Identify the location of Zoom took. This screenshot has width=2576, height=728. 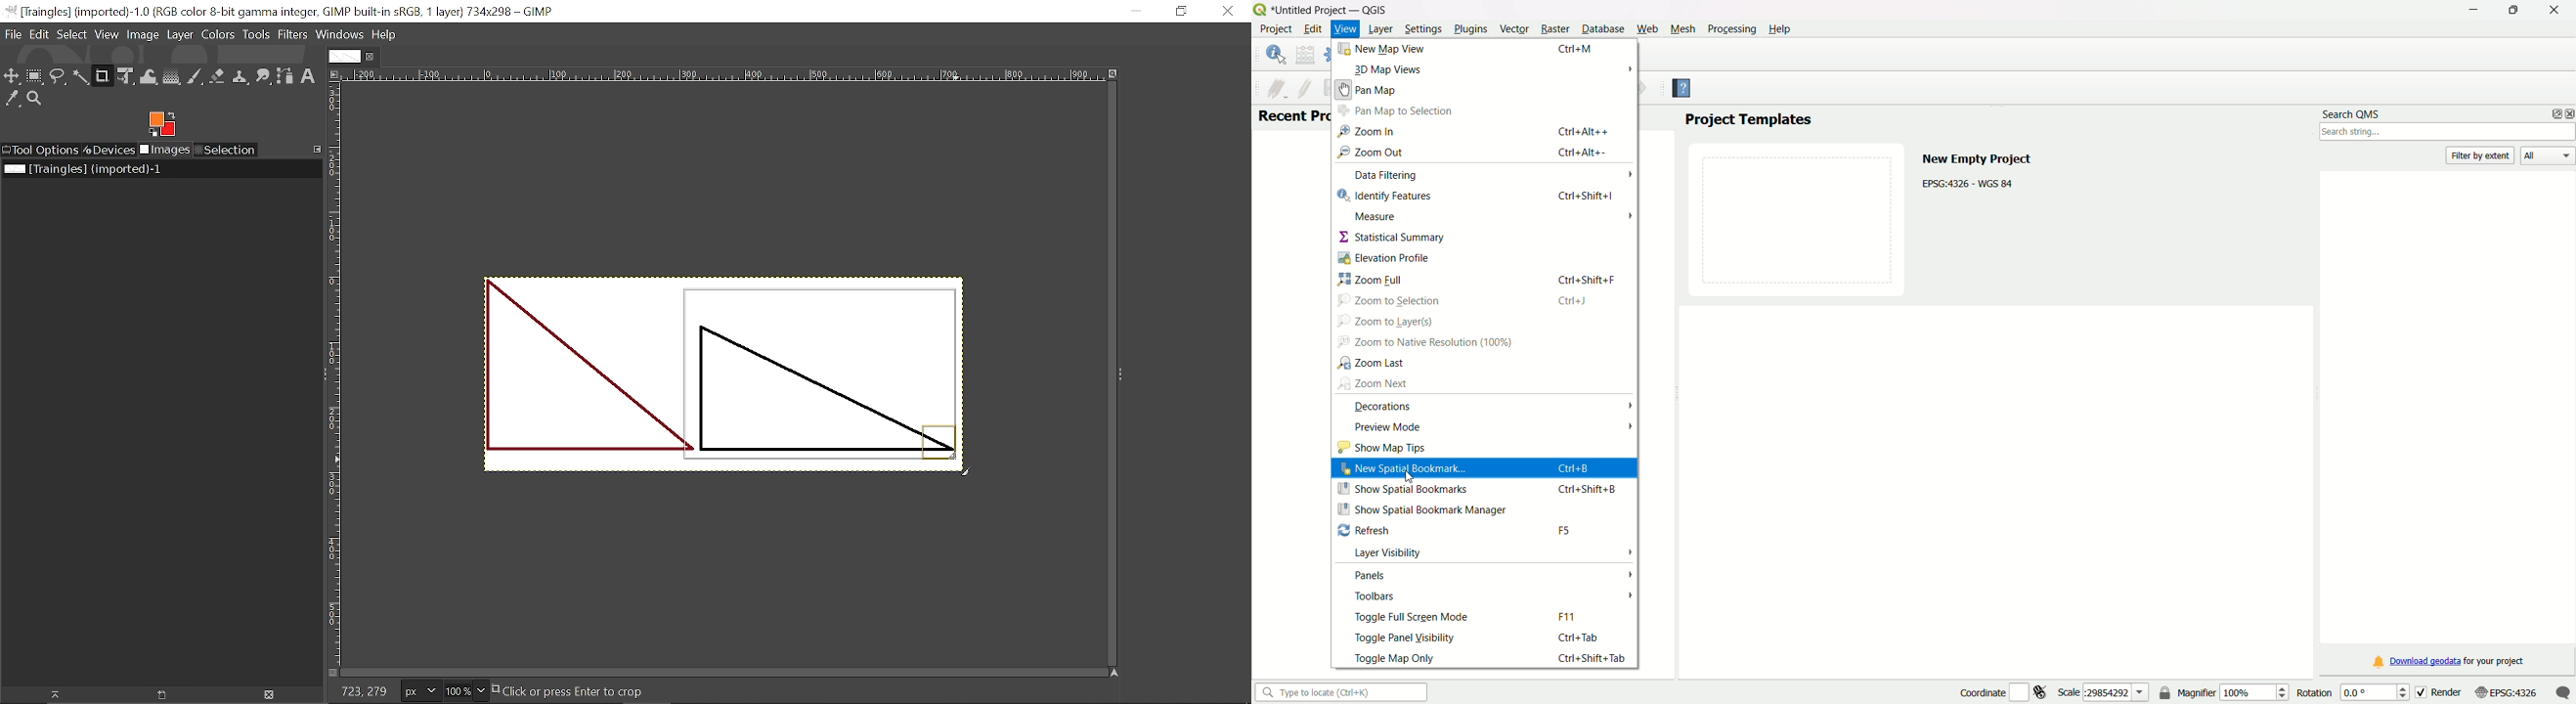
(35, 99).